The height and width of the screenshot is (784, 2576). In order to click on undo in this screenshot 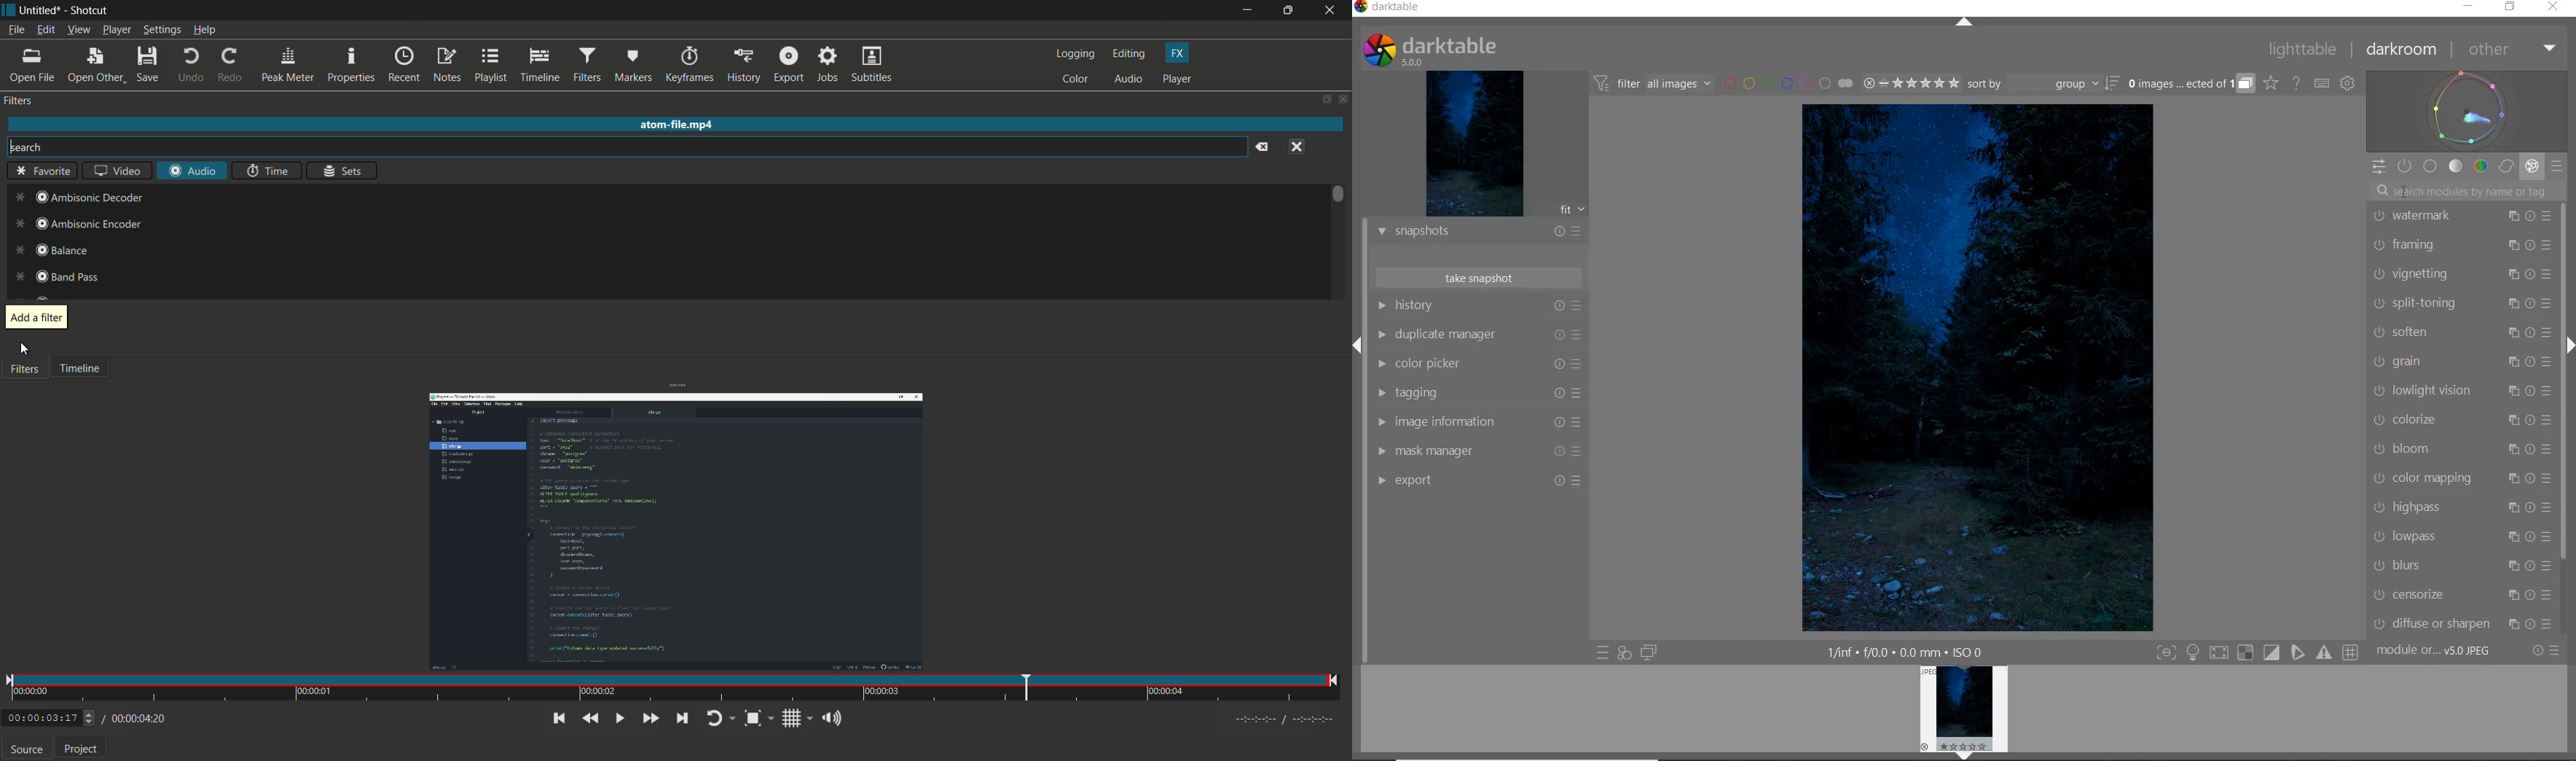, I will do `click(189, 64)`.